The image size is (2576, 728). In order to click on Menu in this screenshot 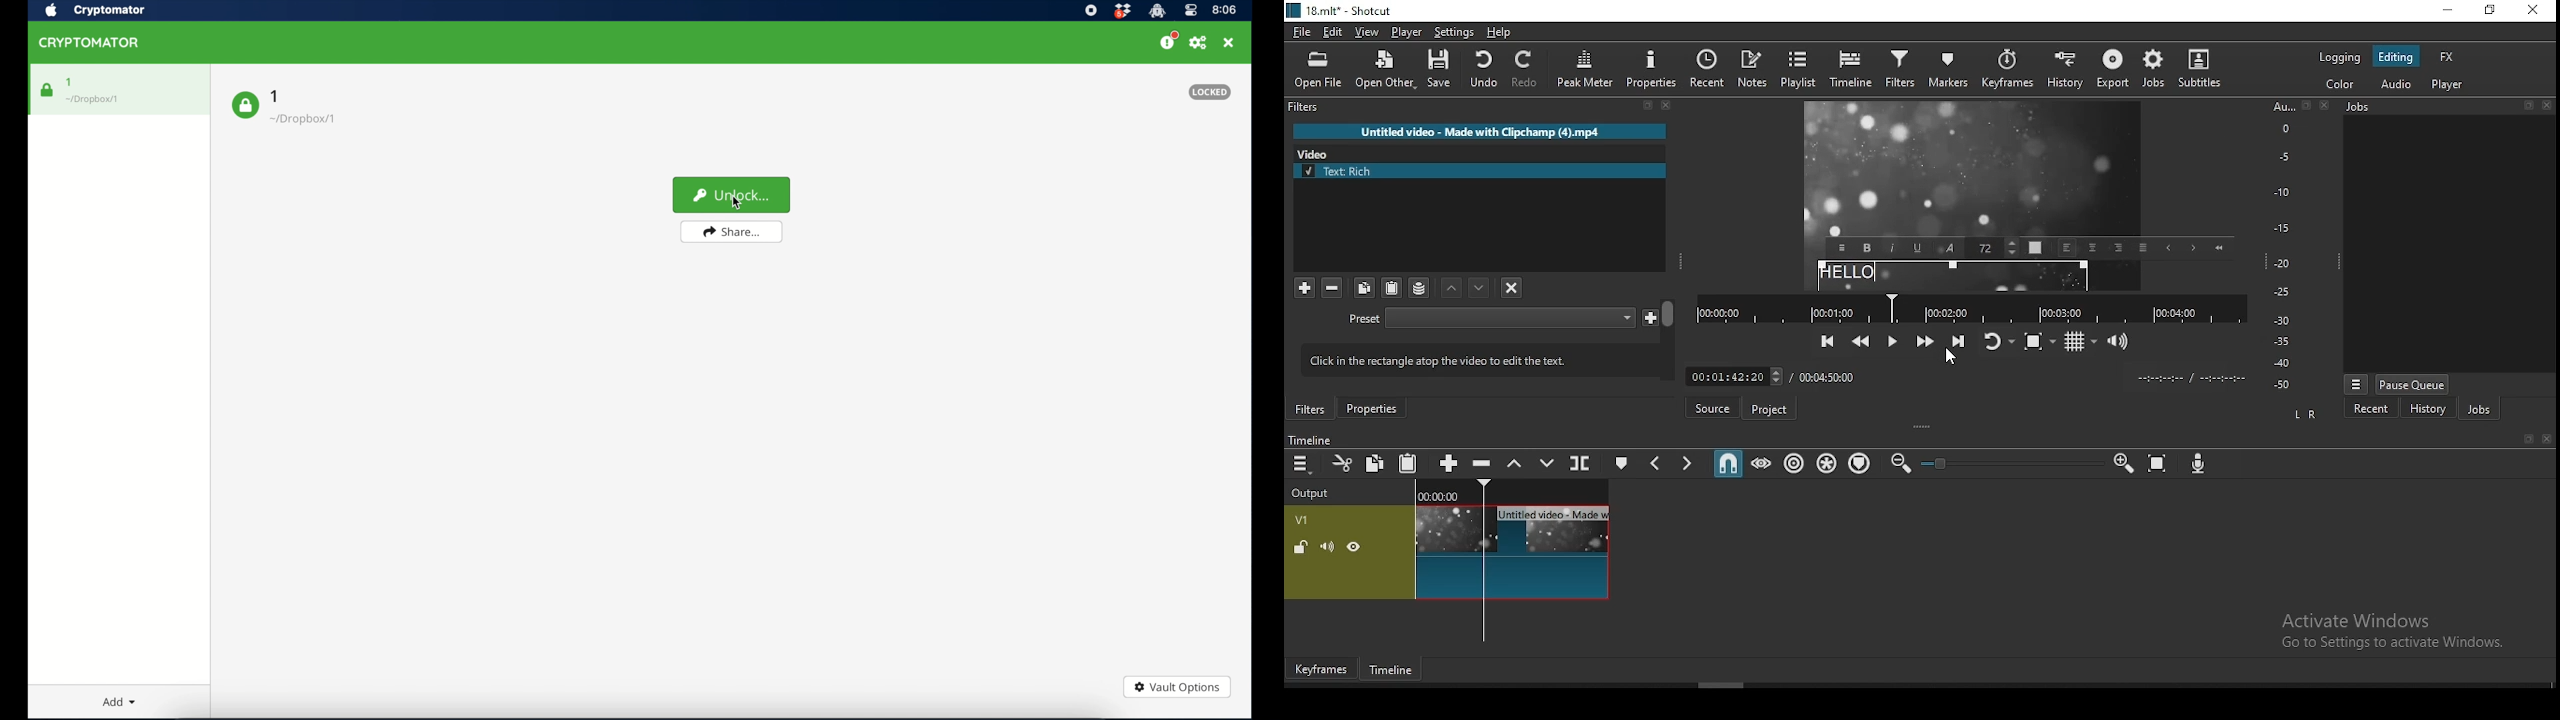, I will do `click(2356, 384)`.